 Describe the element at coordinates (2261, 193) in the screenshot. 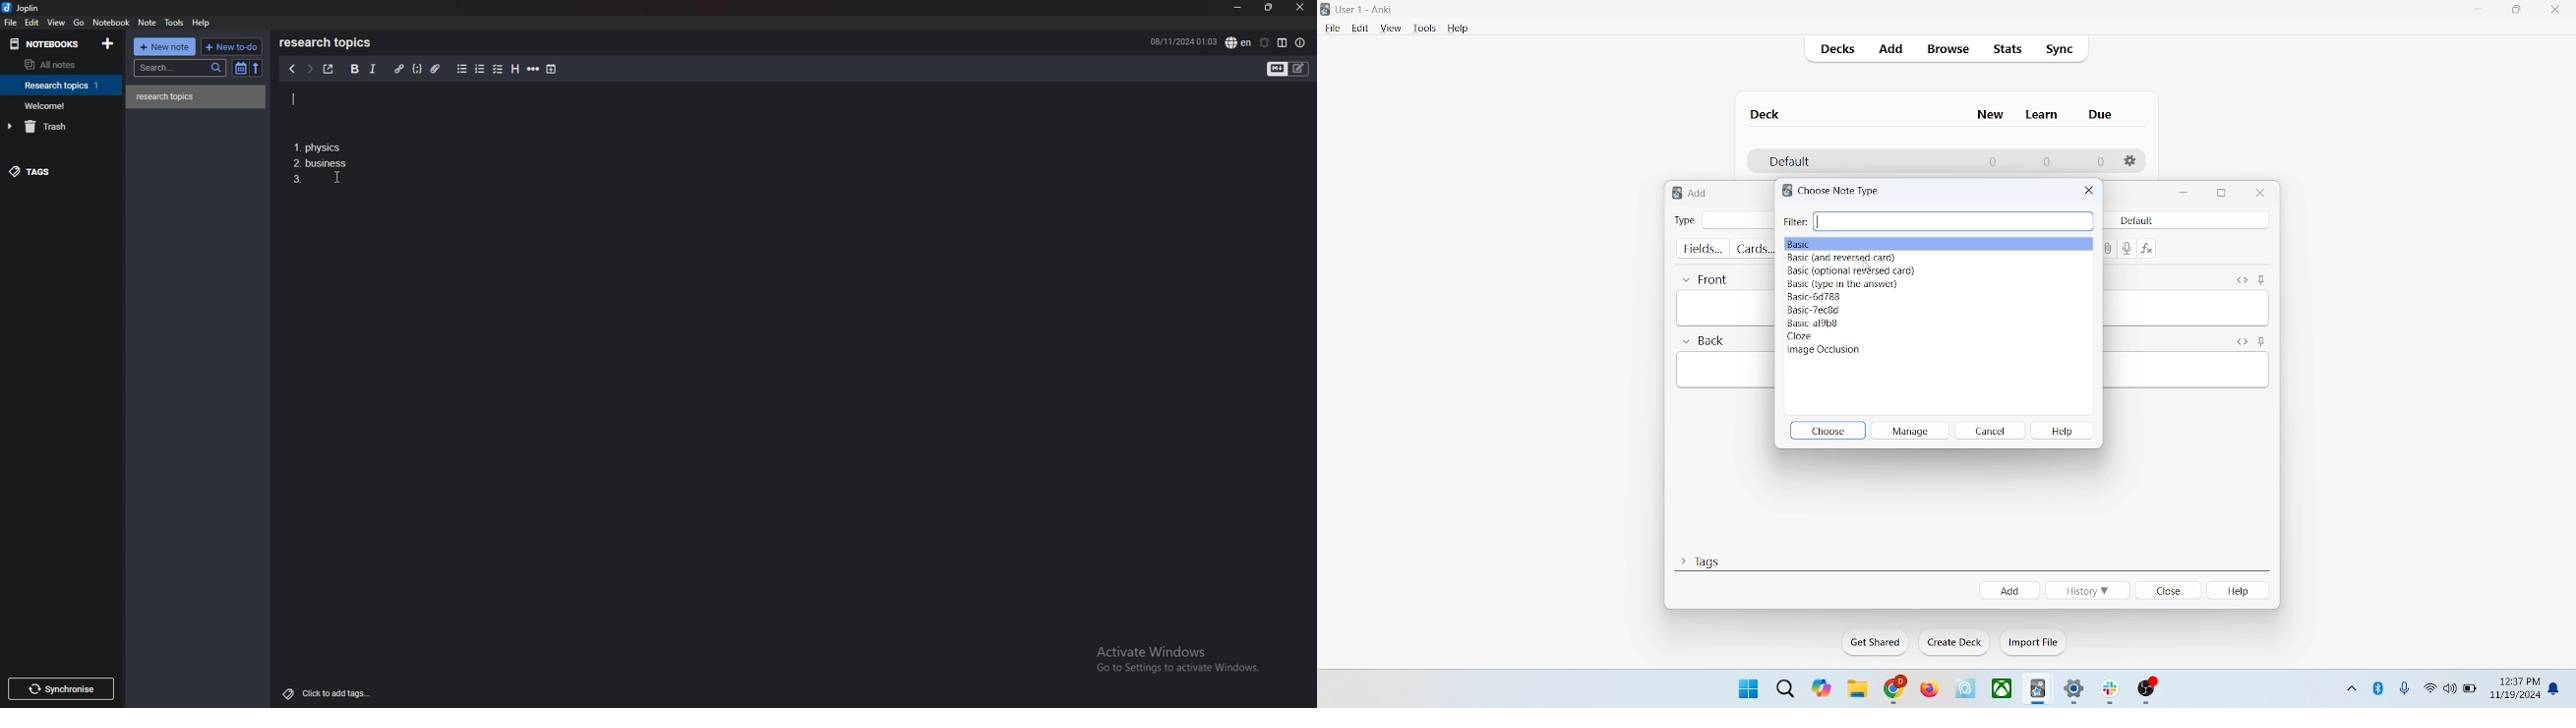

I see `close` at that location.